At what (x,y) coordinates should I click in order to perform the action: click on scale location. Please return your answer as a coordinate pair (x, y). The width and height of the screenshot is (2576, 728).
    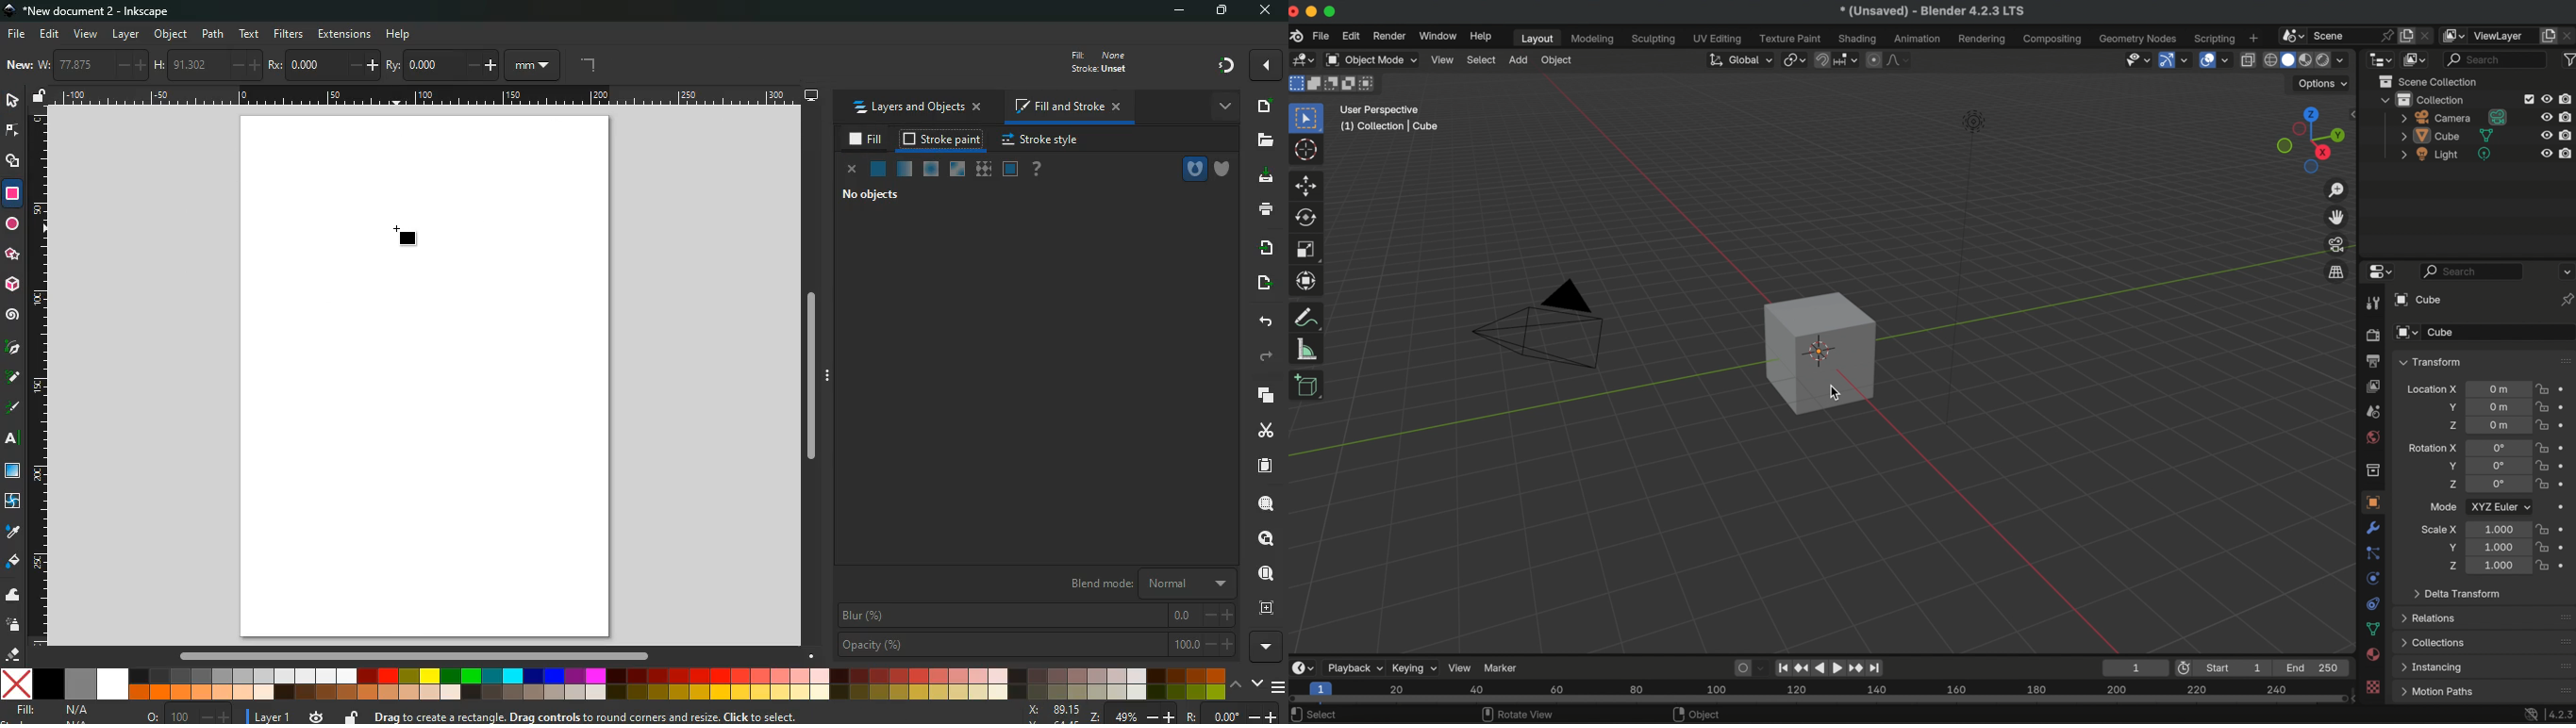
    Looking at the image, I should click on (2496, 546).